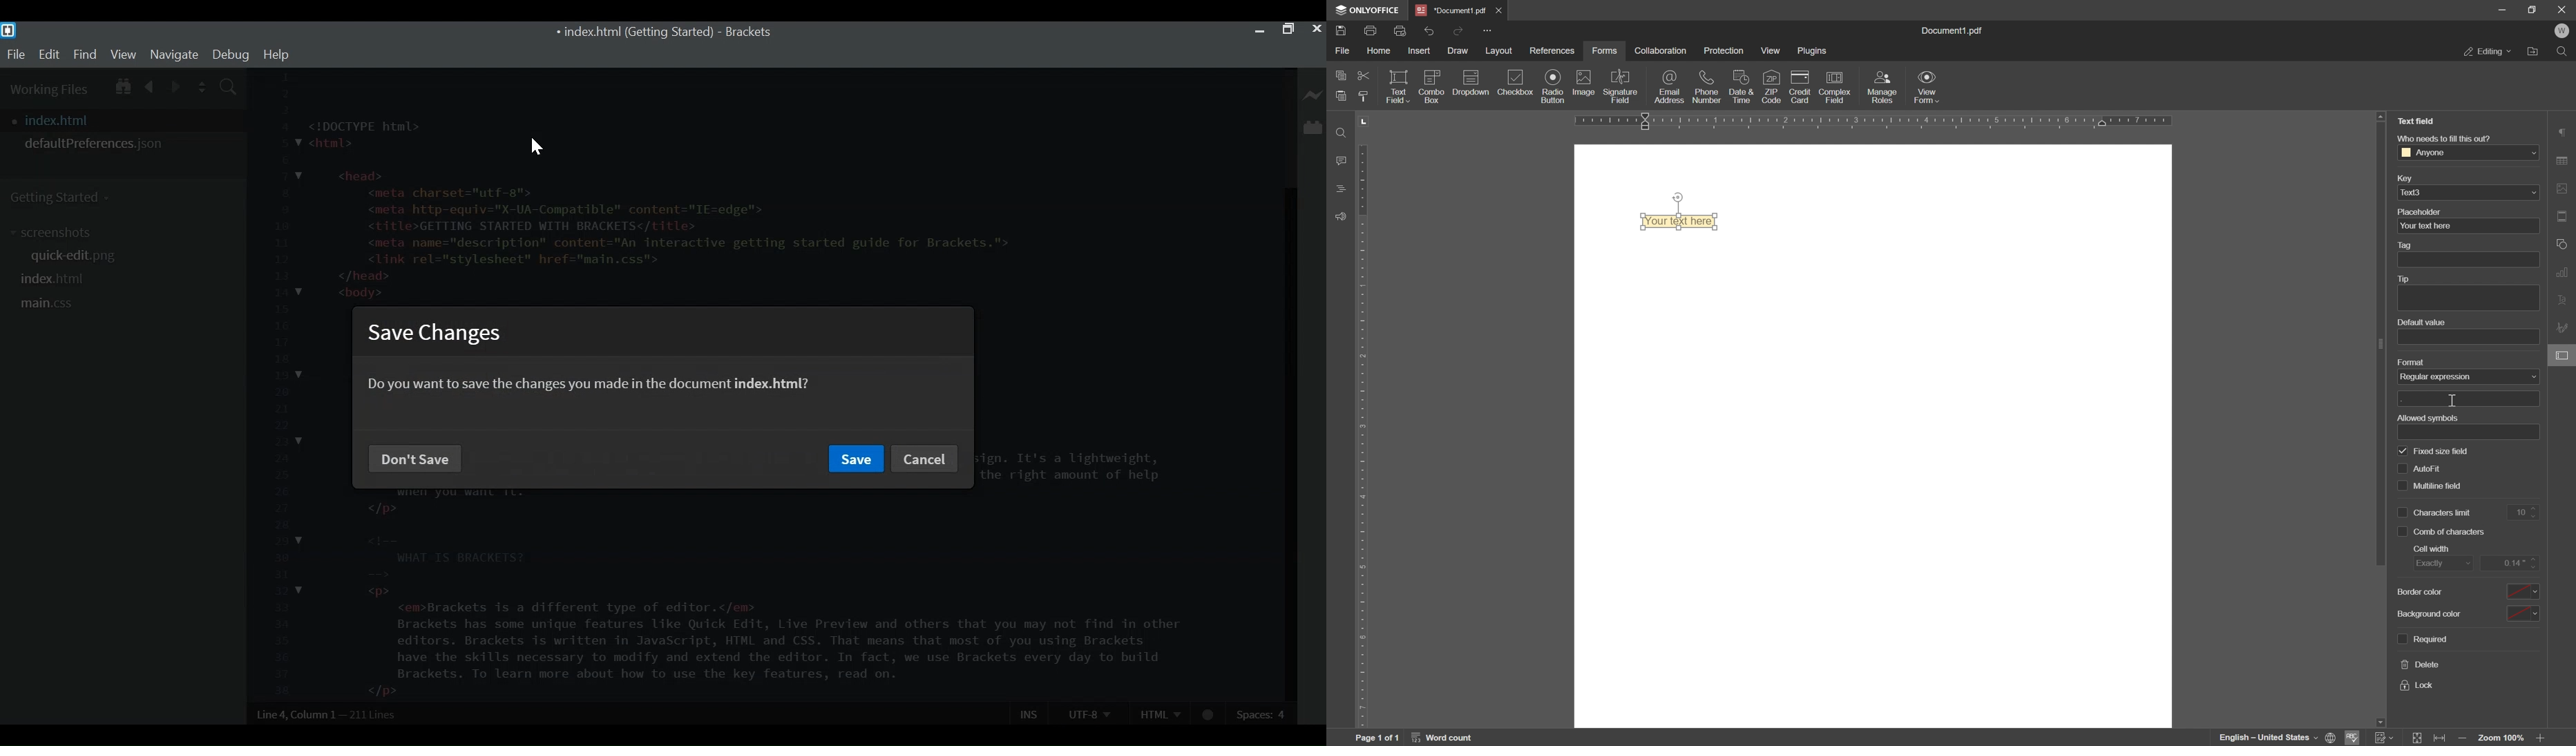 This screenshot has height=756, width=2576. What do you see at coordinates (2470, 336) in the screenshot?
I see `default value textbox` at bounding box center [2470, 336].